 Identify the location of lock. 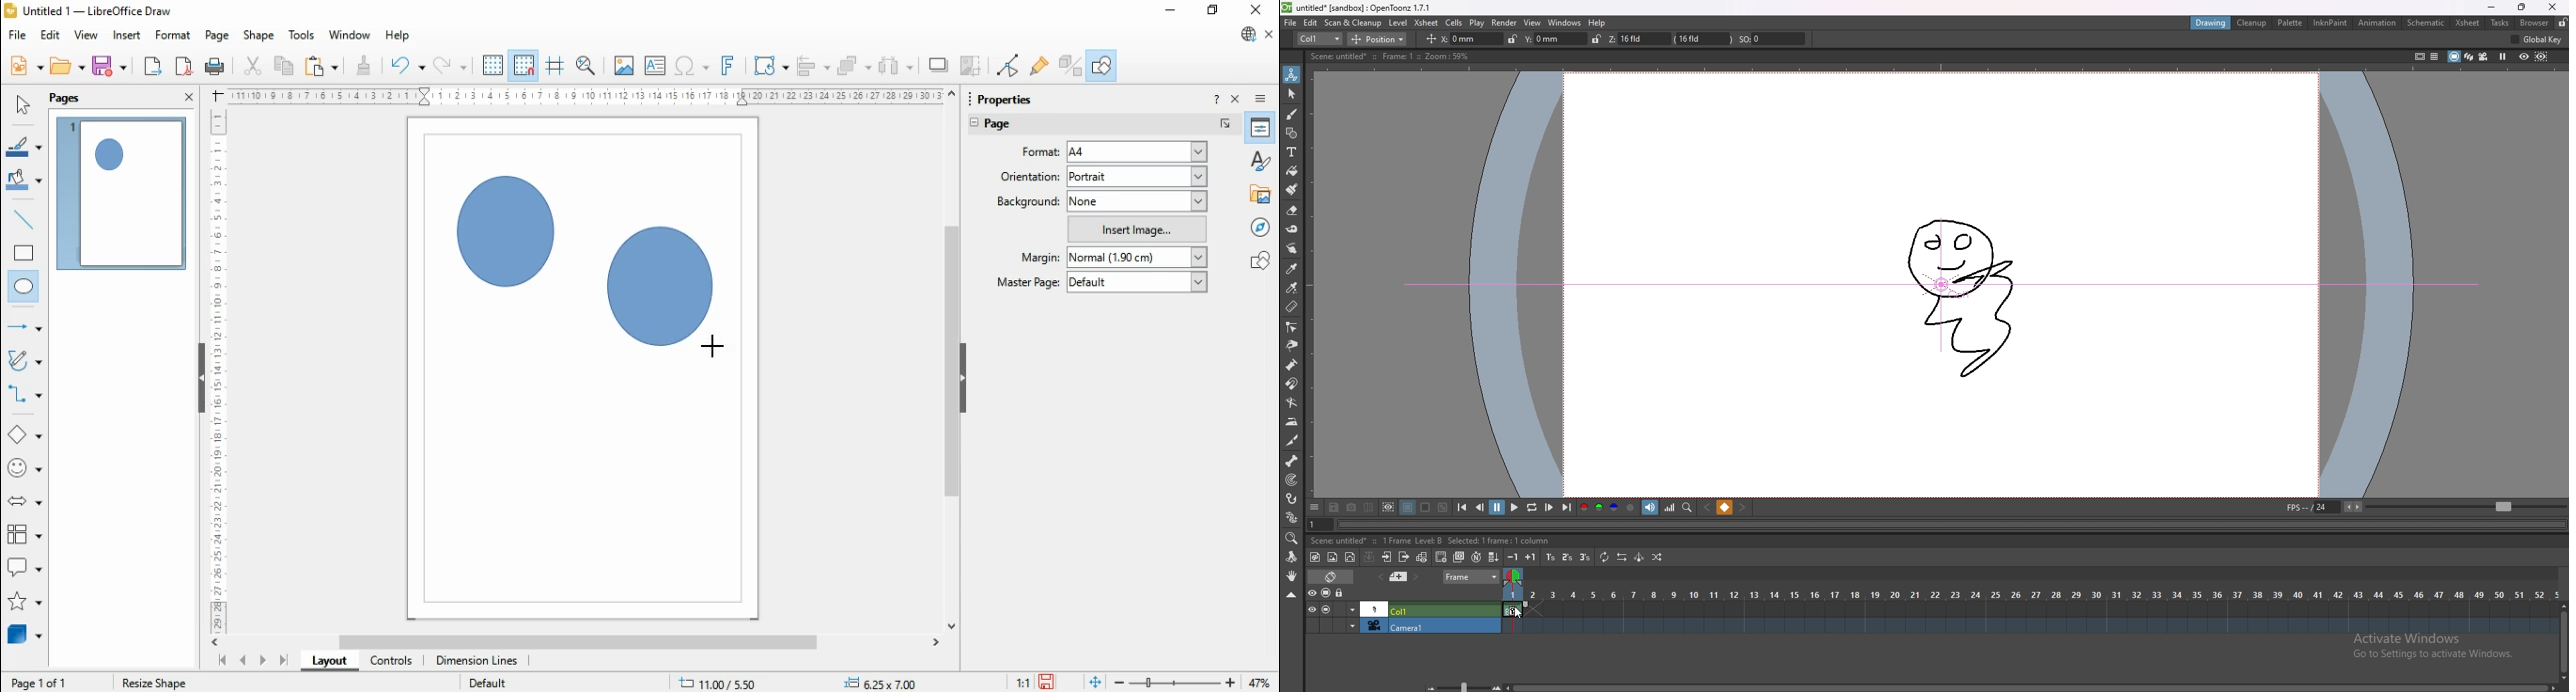
(1340, 593).